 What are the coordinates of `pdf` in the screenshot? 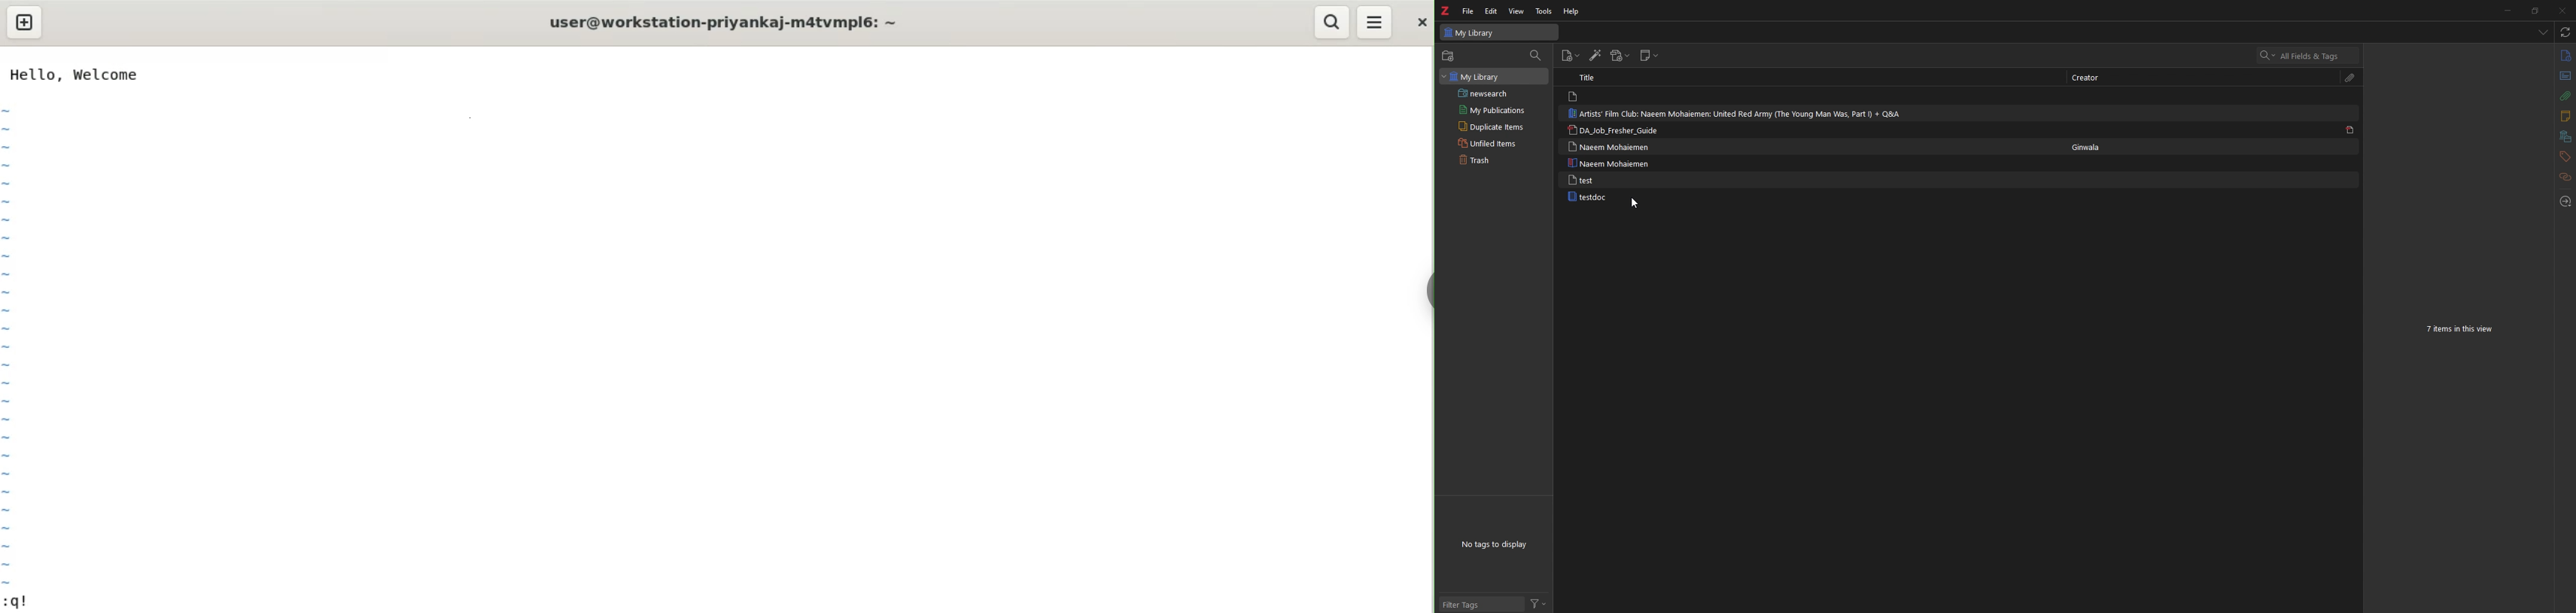 It's located at (2350, 130).